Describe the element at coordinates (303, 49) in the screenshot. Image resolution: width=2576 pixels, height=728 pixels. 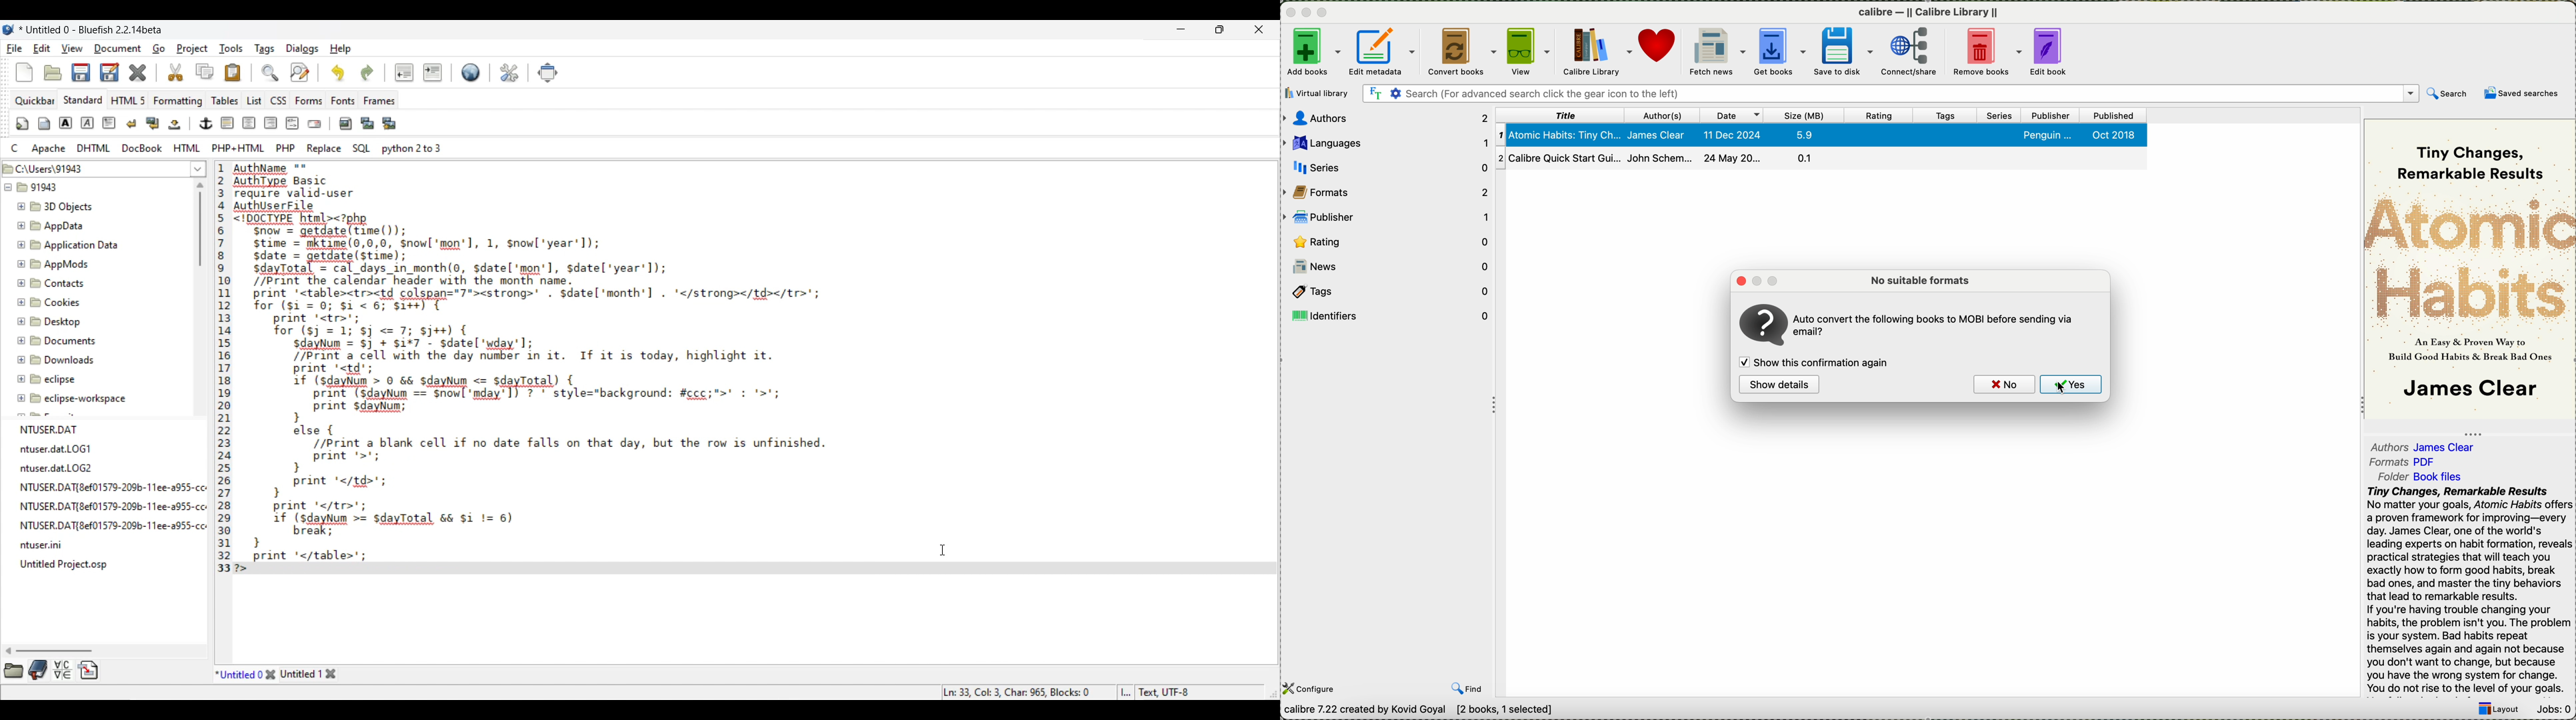
I see `Dialogs menu` at that location.